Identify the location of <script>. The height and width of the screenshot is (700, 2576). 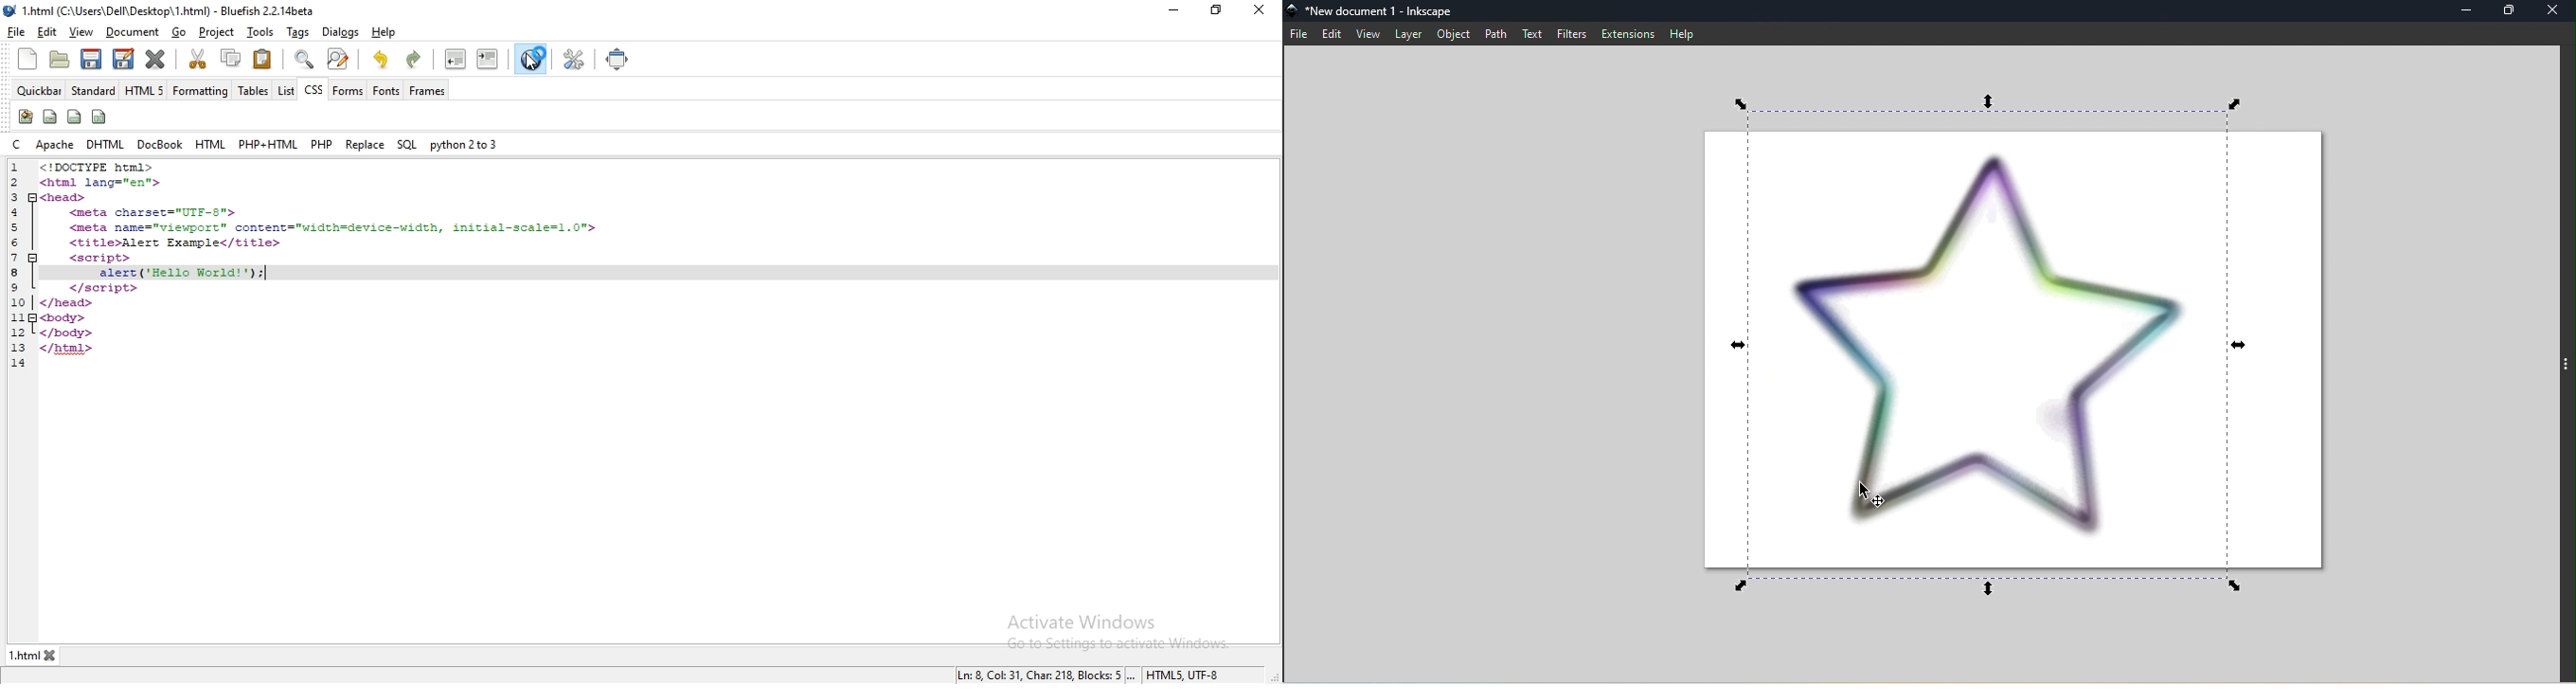
(101, 258).